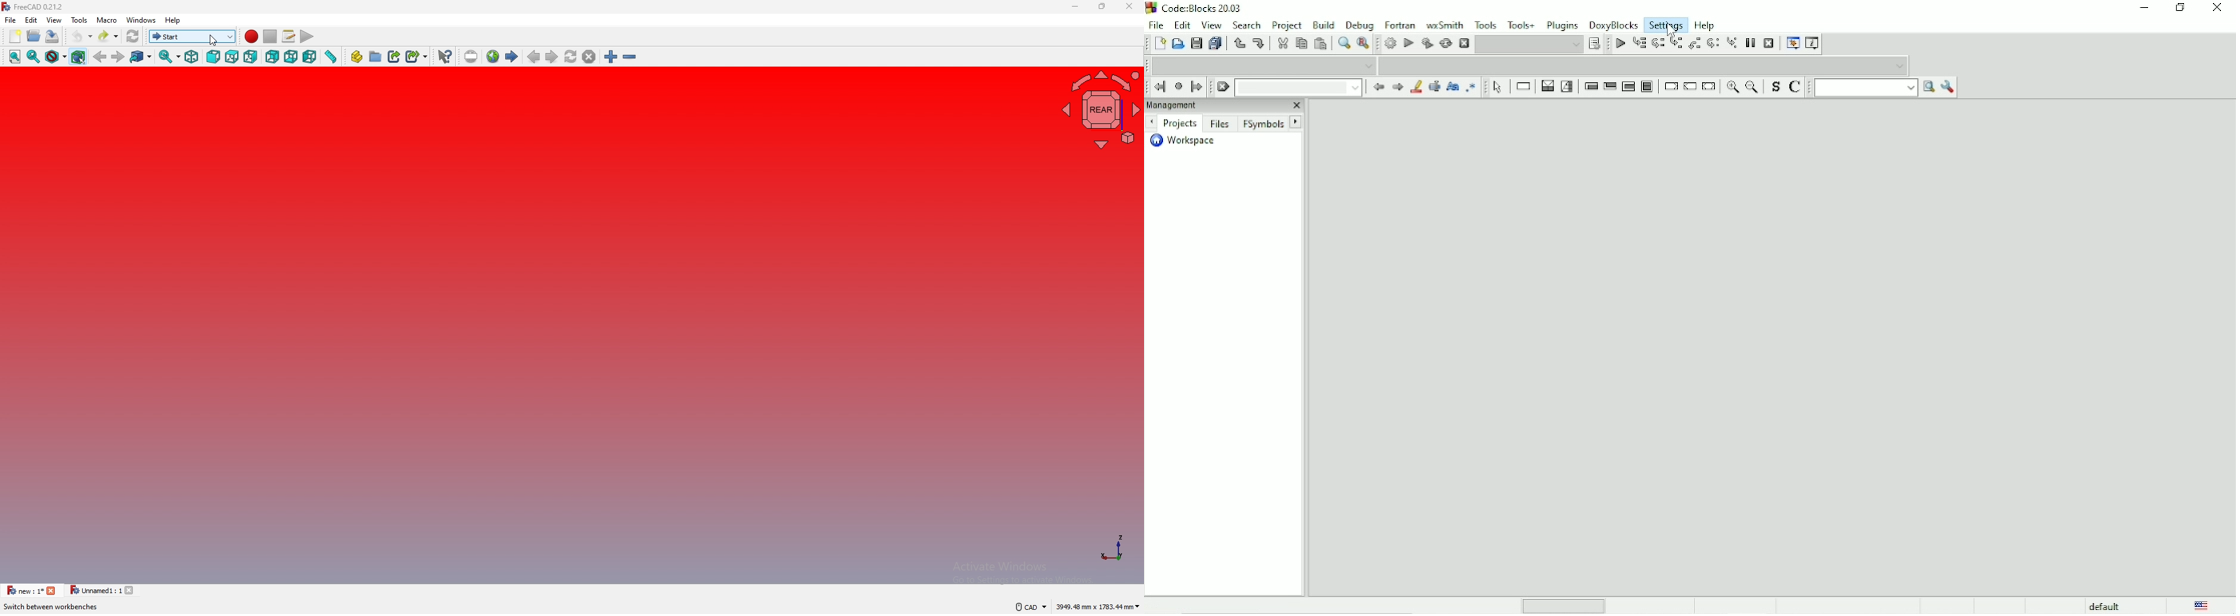 Image resolution: width=2240 pixels, height=616 pixels. I want to click on zoom out, so click(631, 56).